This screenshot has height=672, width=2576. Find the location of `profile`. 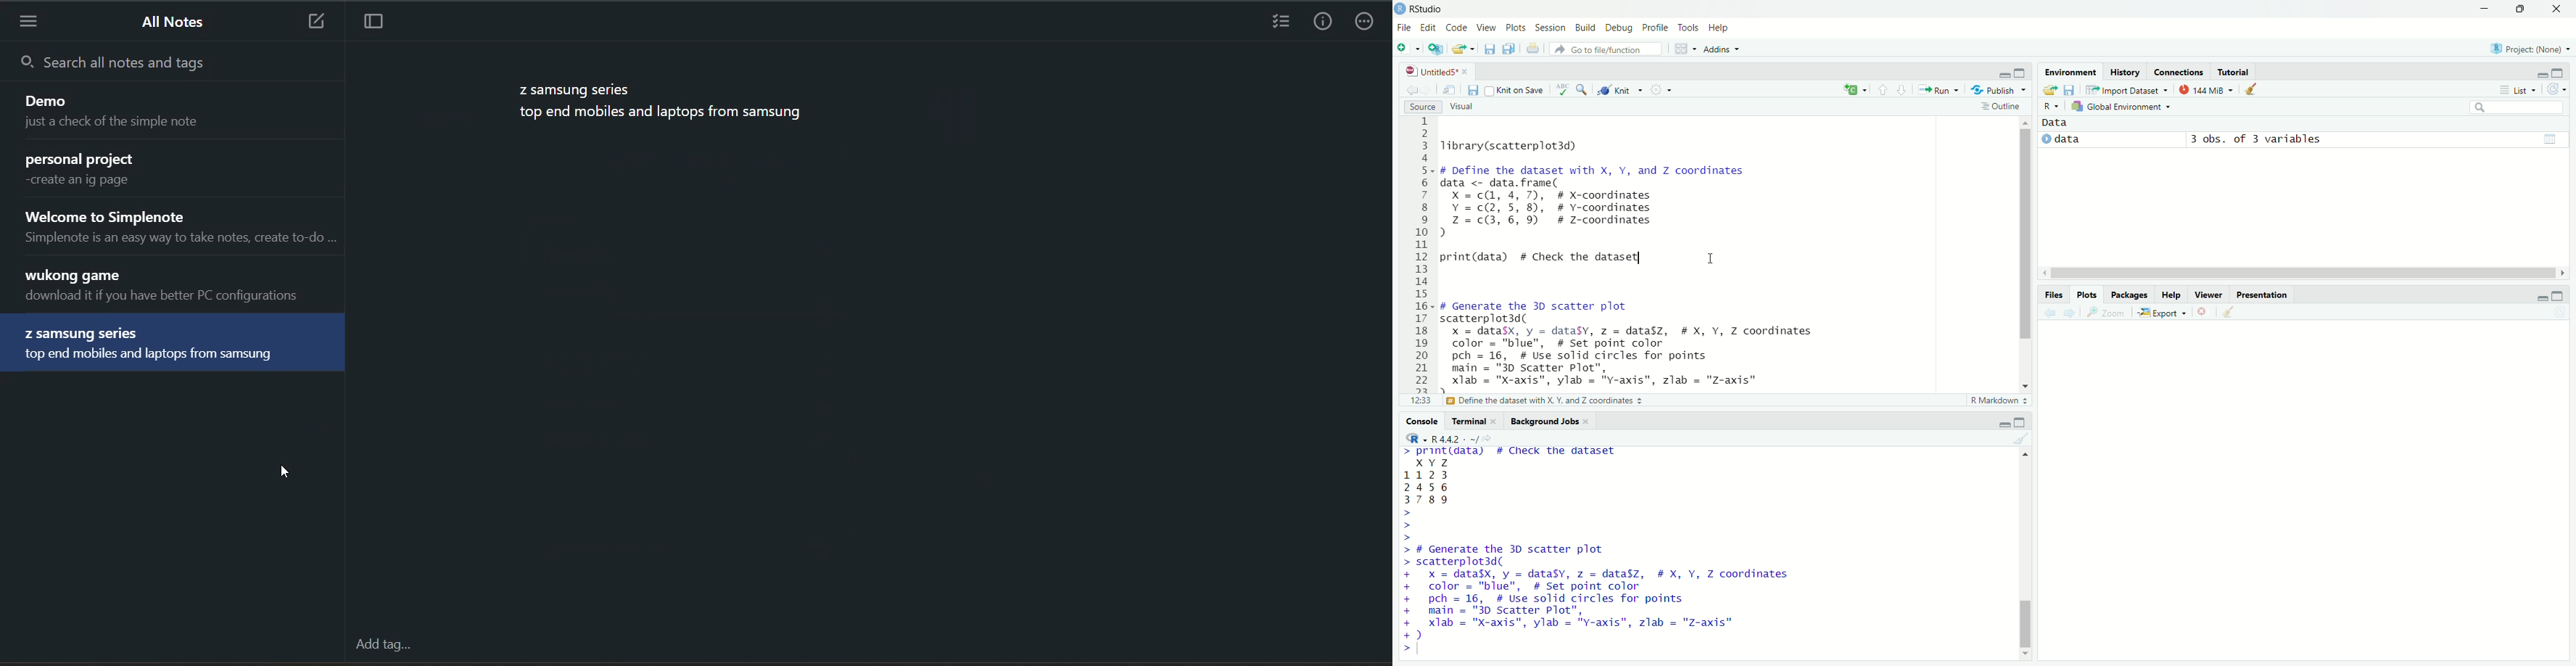

profile is located at coordinates (1654, 27).